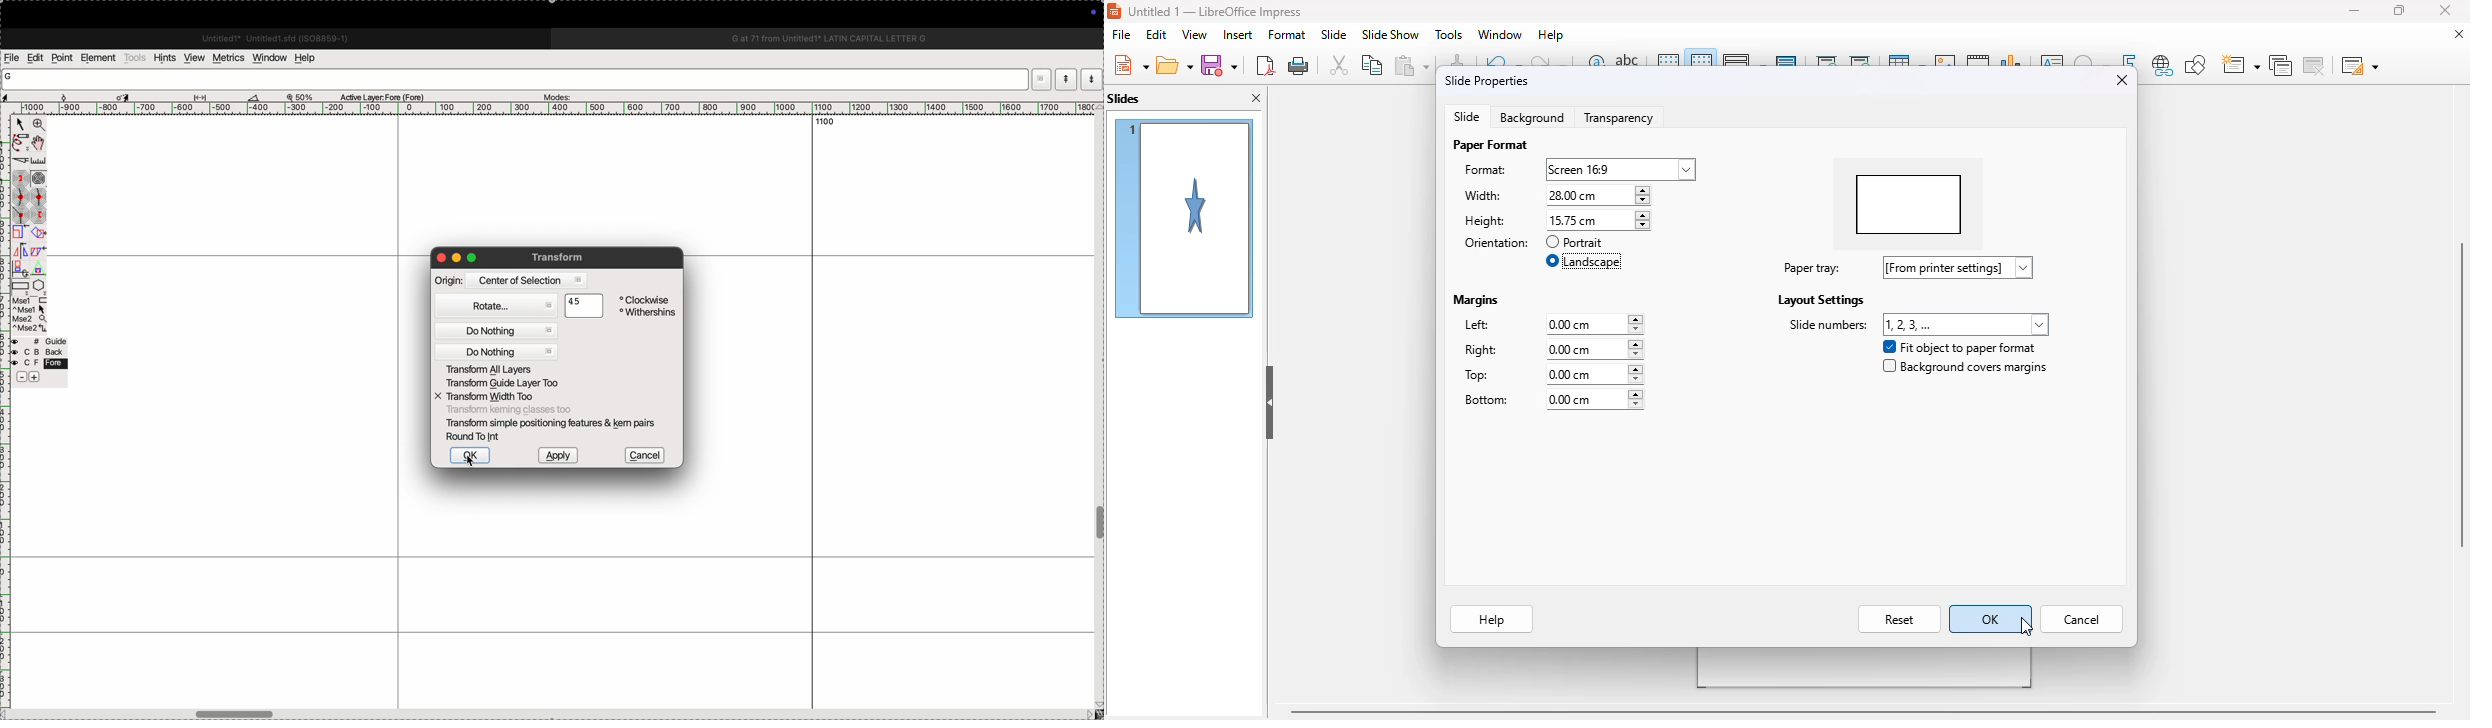 This screenshot has width=2492, height=728. Describe the element at coordinates (534, 282) in the screenshot. I see `Centre of selection` at that location.